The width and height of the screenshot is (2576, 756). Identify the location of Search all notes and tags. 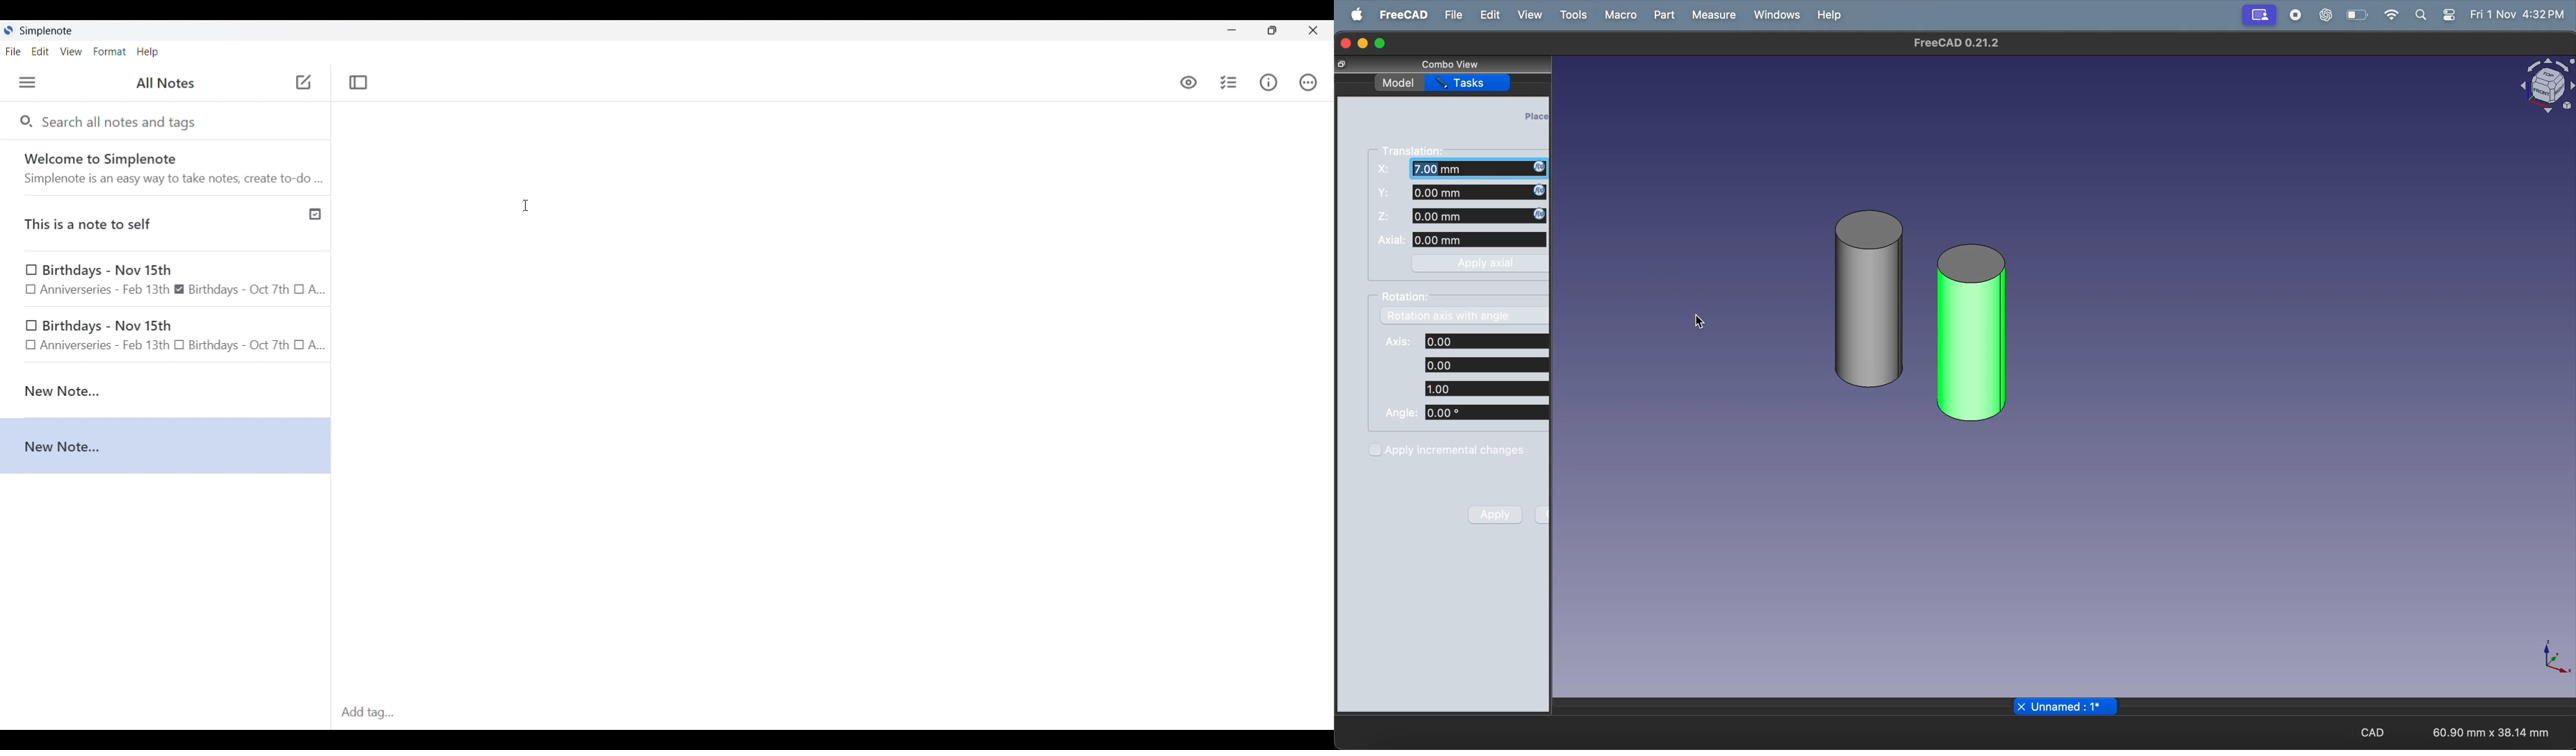
(122, 121).